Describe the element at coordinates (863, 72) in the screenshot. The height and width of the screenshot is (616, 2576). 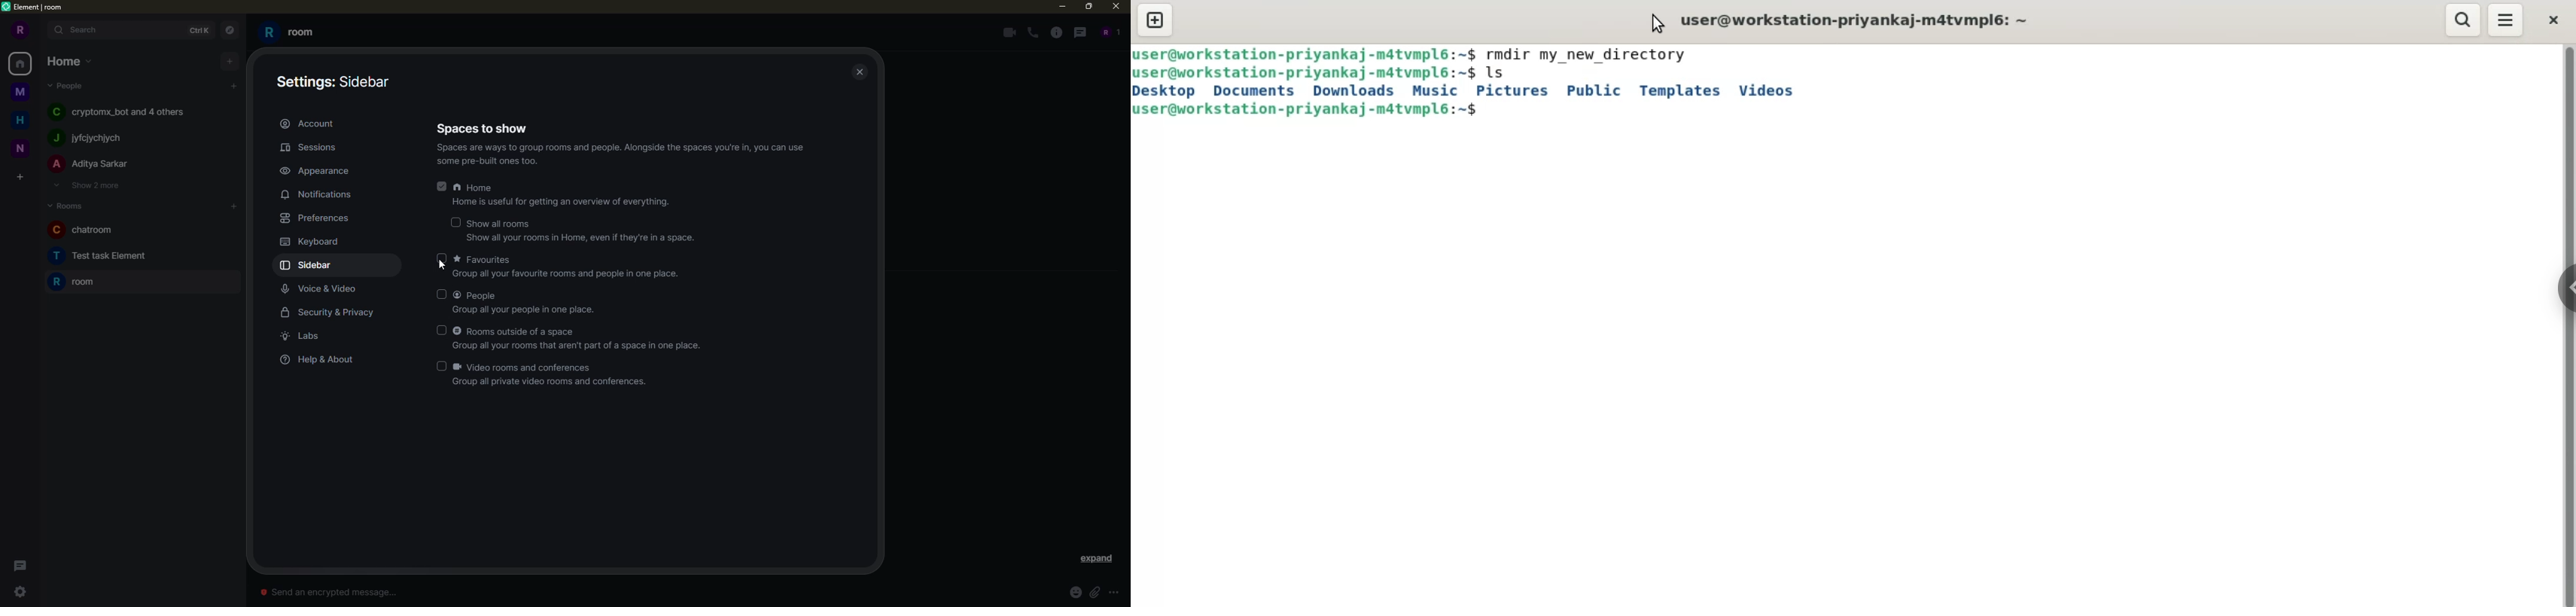
I see `close` at that location.